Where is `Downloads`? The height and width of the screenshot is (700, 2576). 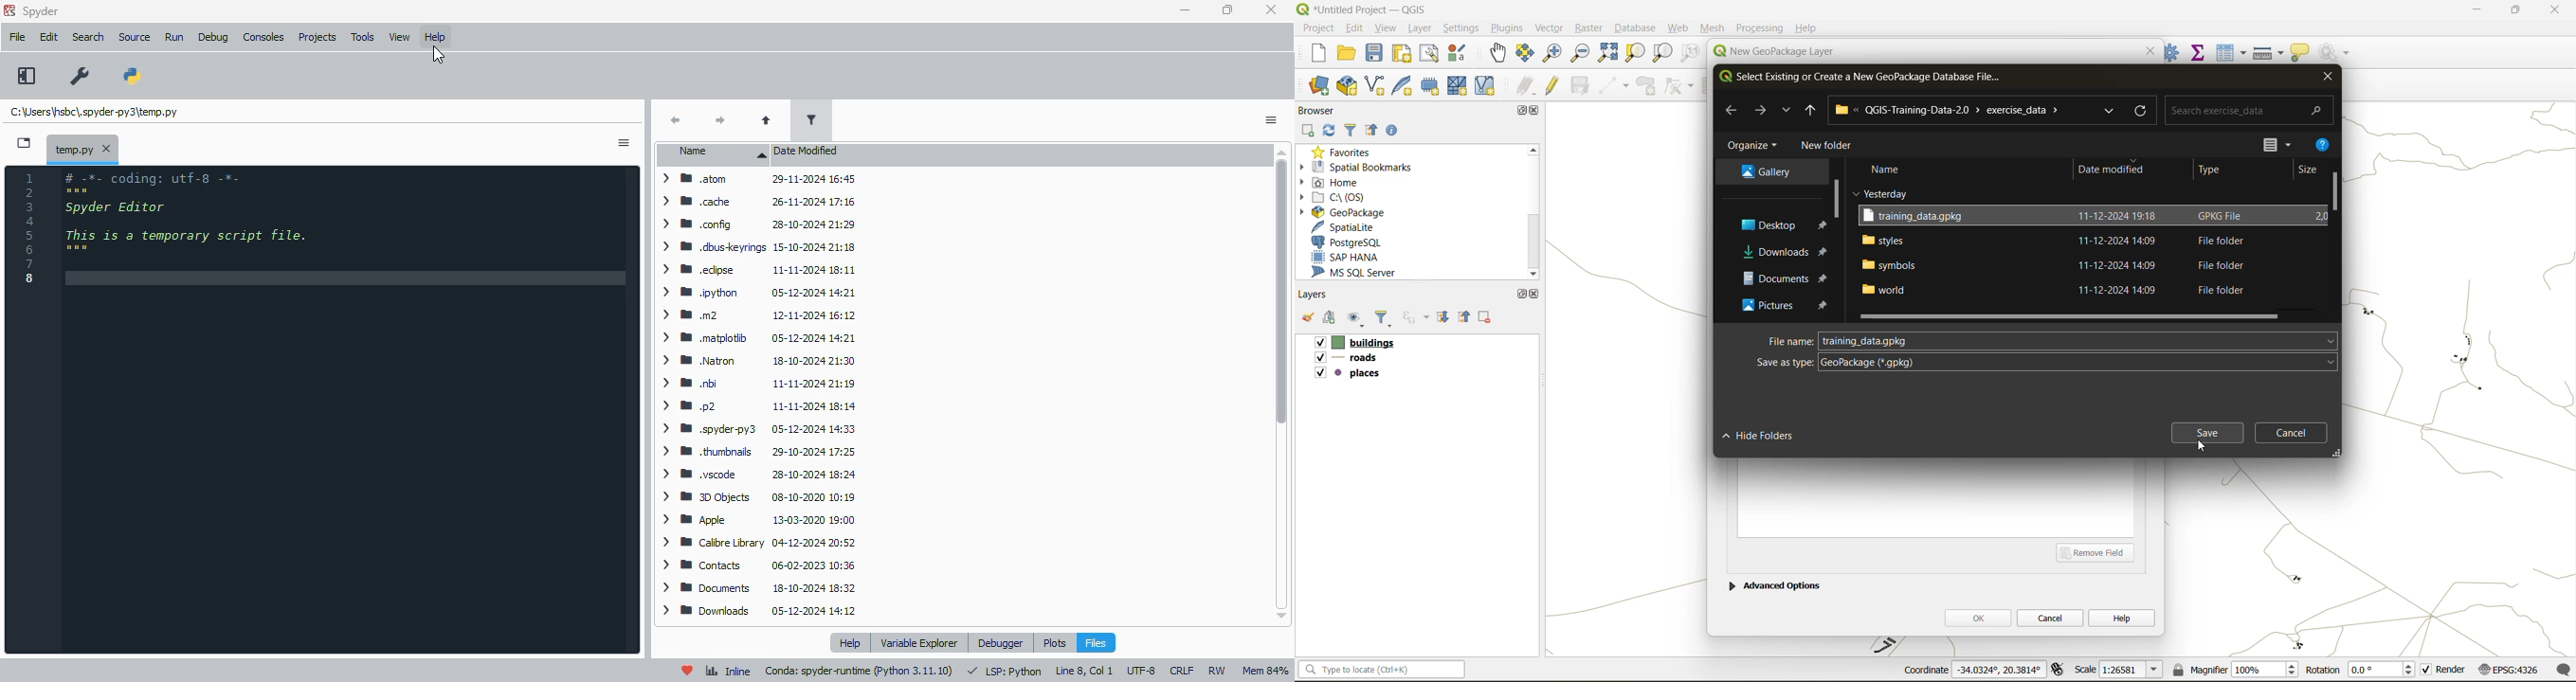 Downloads is located at coordinates (1769, 250).